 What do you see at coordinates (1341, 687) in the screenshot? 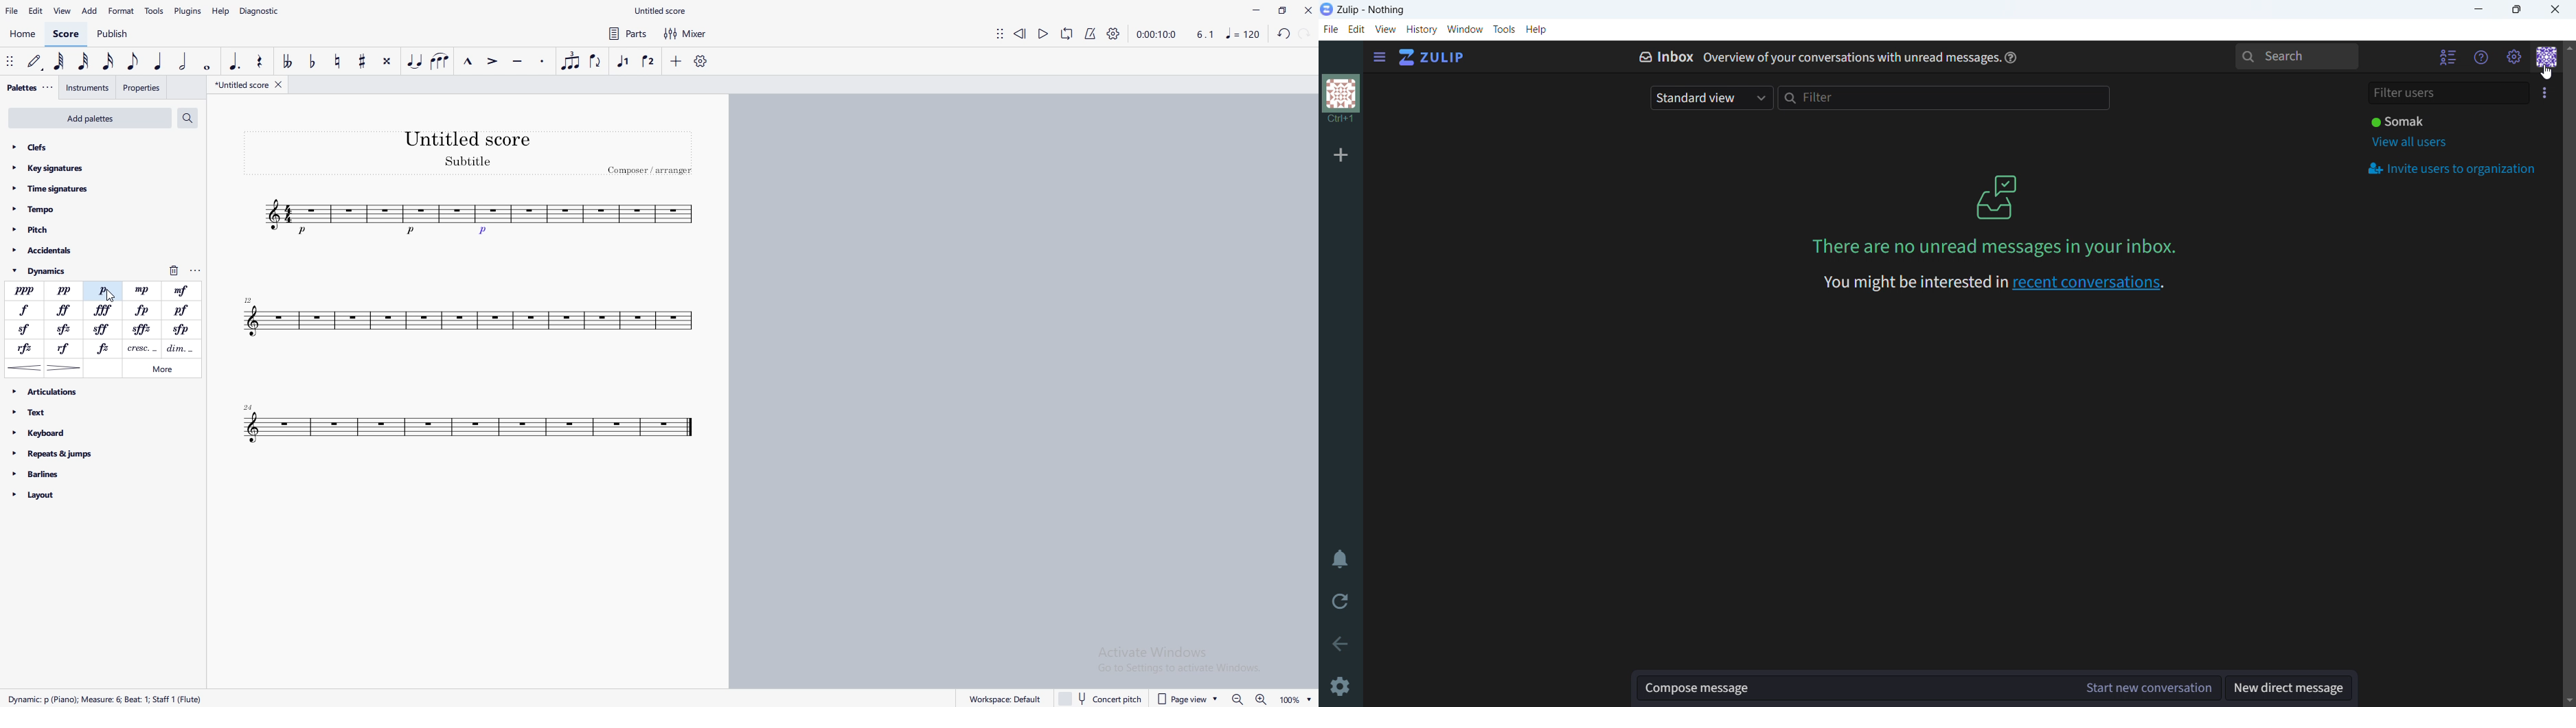
I see `settings` at bounding box center [1341, 687].